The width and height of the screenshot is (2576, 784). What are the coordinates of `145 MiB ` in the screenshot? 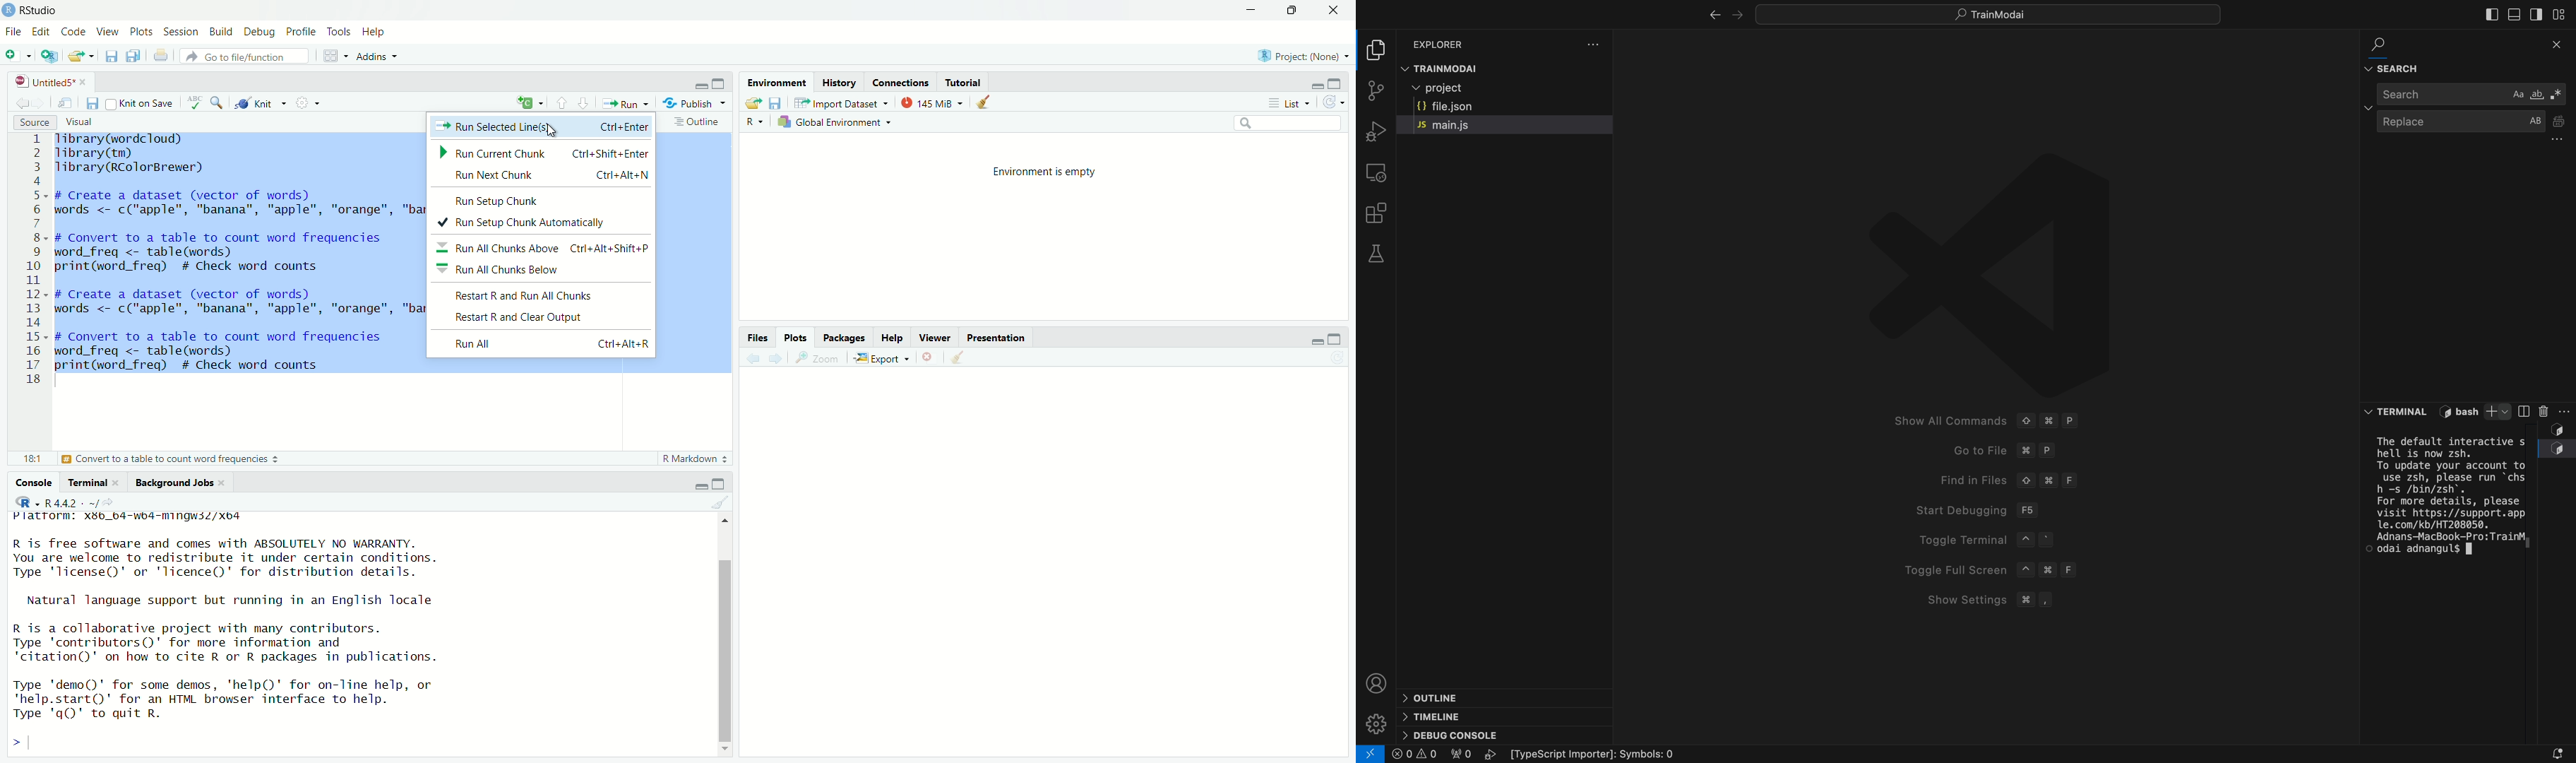 It's located at (933, 105).